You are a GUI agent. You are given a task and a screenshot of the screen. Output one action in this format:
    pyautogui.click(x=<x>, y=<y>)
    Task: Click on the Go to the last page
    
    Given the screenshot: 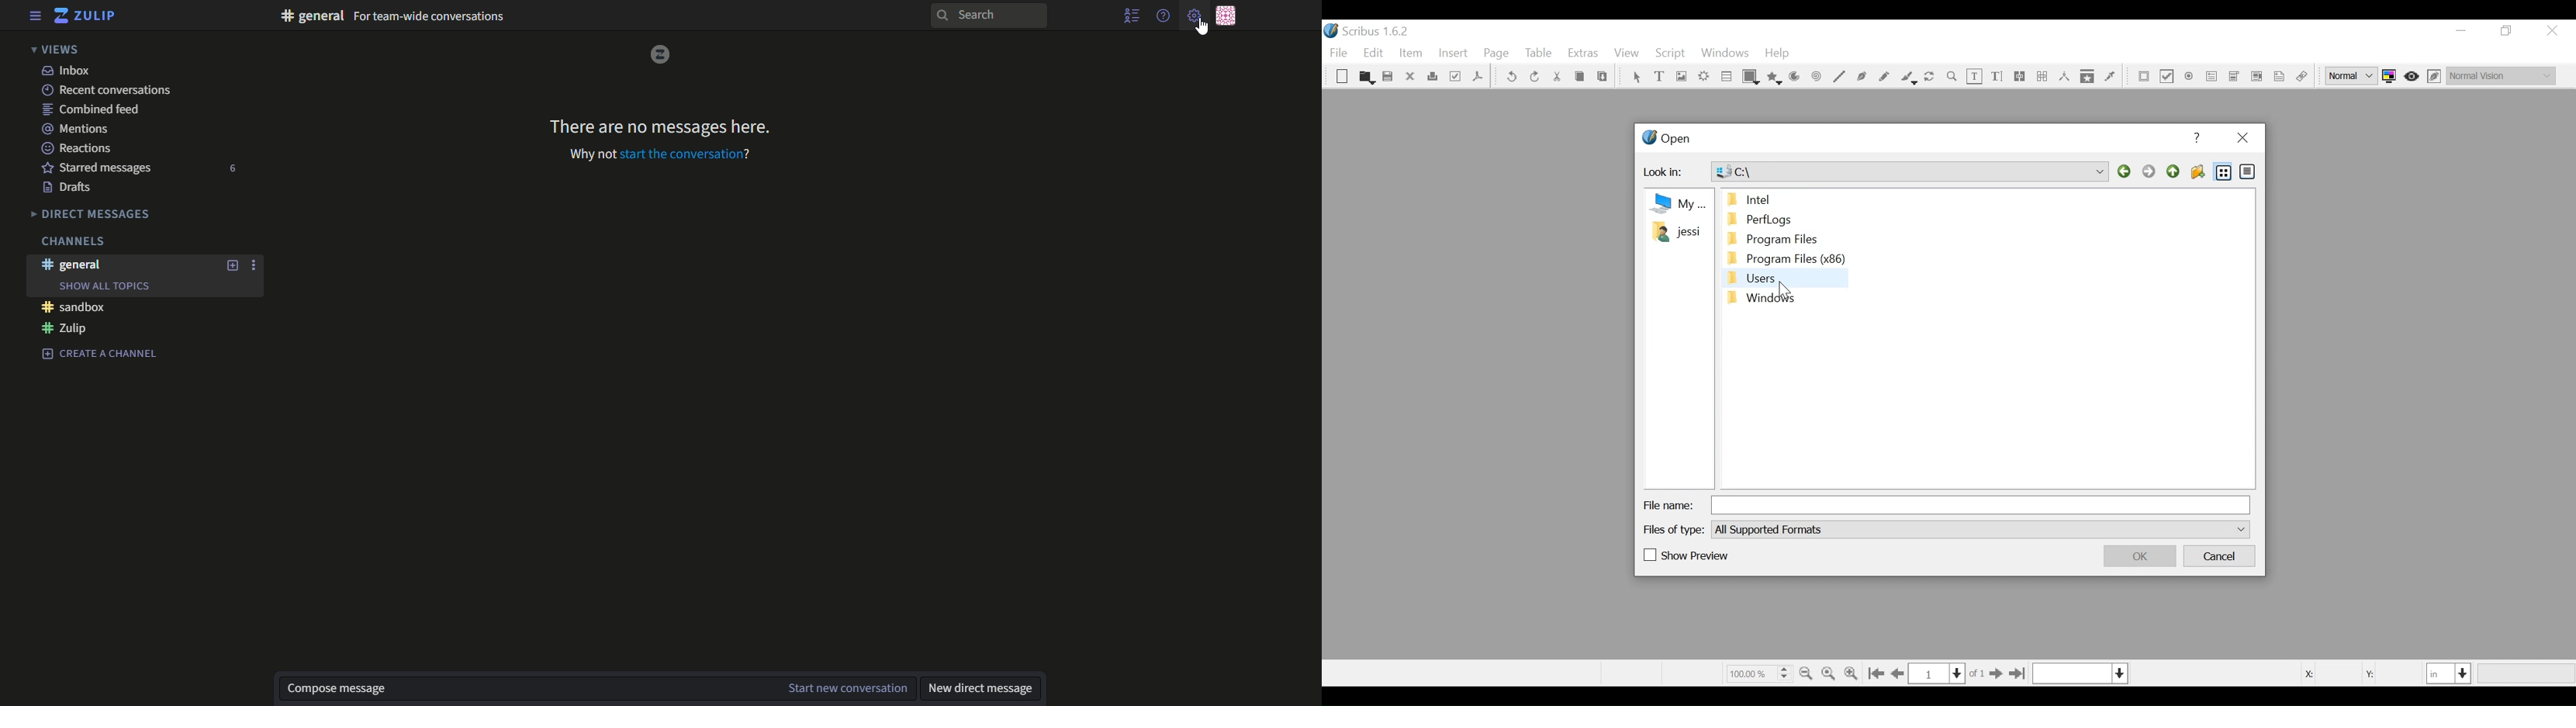 What is the action you would take?
    pyautogui.click(x=2017, y=674)
    